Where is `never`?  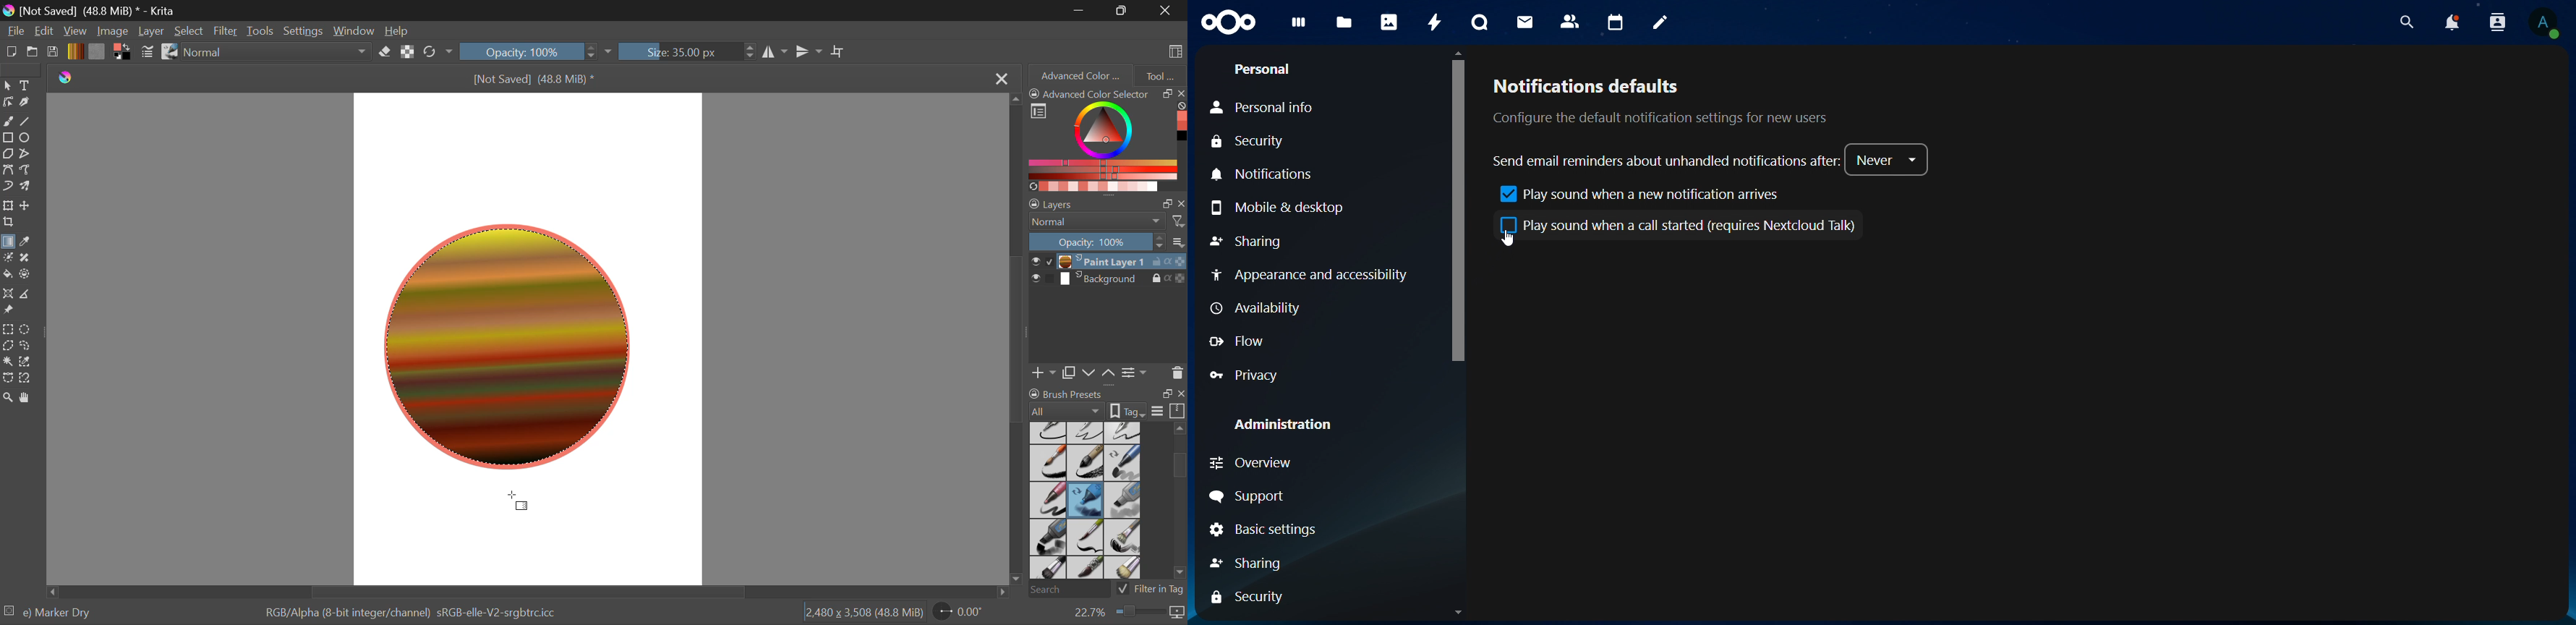 never is located at coordinates (1889, 161).